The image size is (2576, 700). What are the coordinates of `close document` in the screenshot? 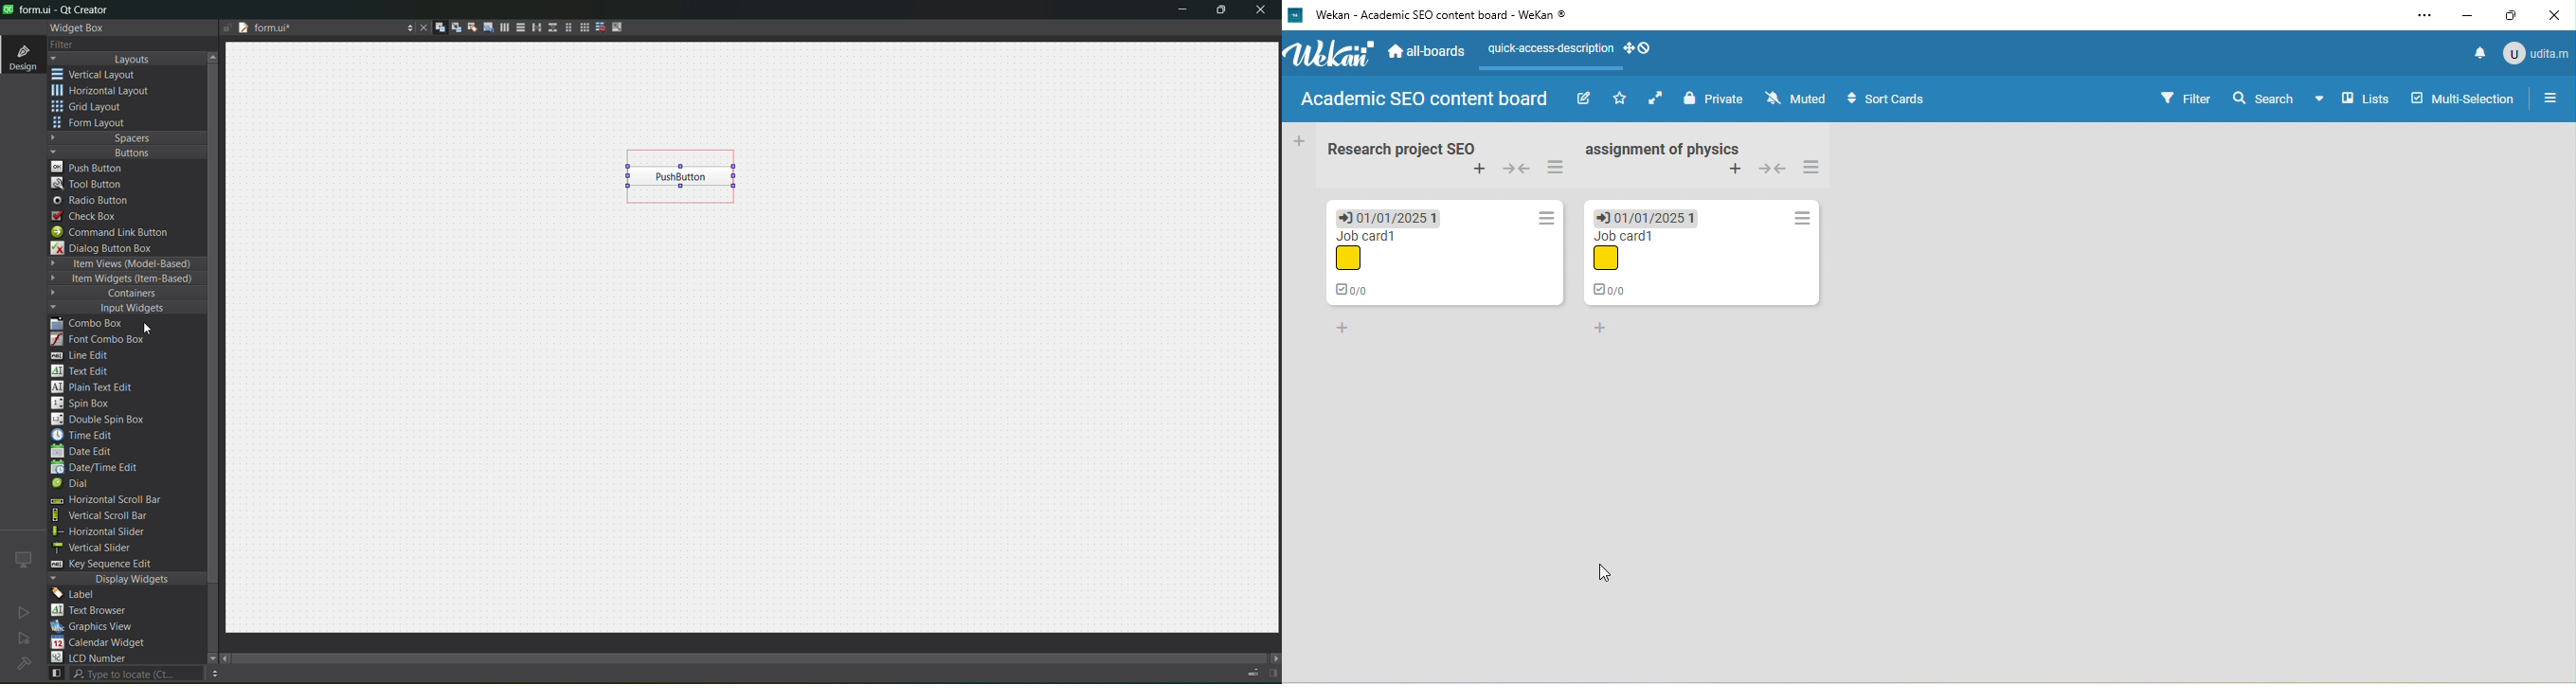 It's located at (421, 29).